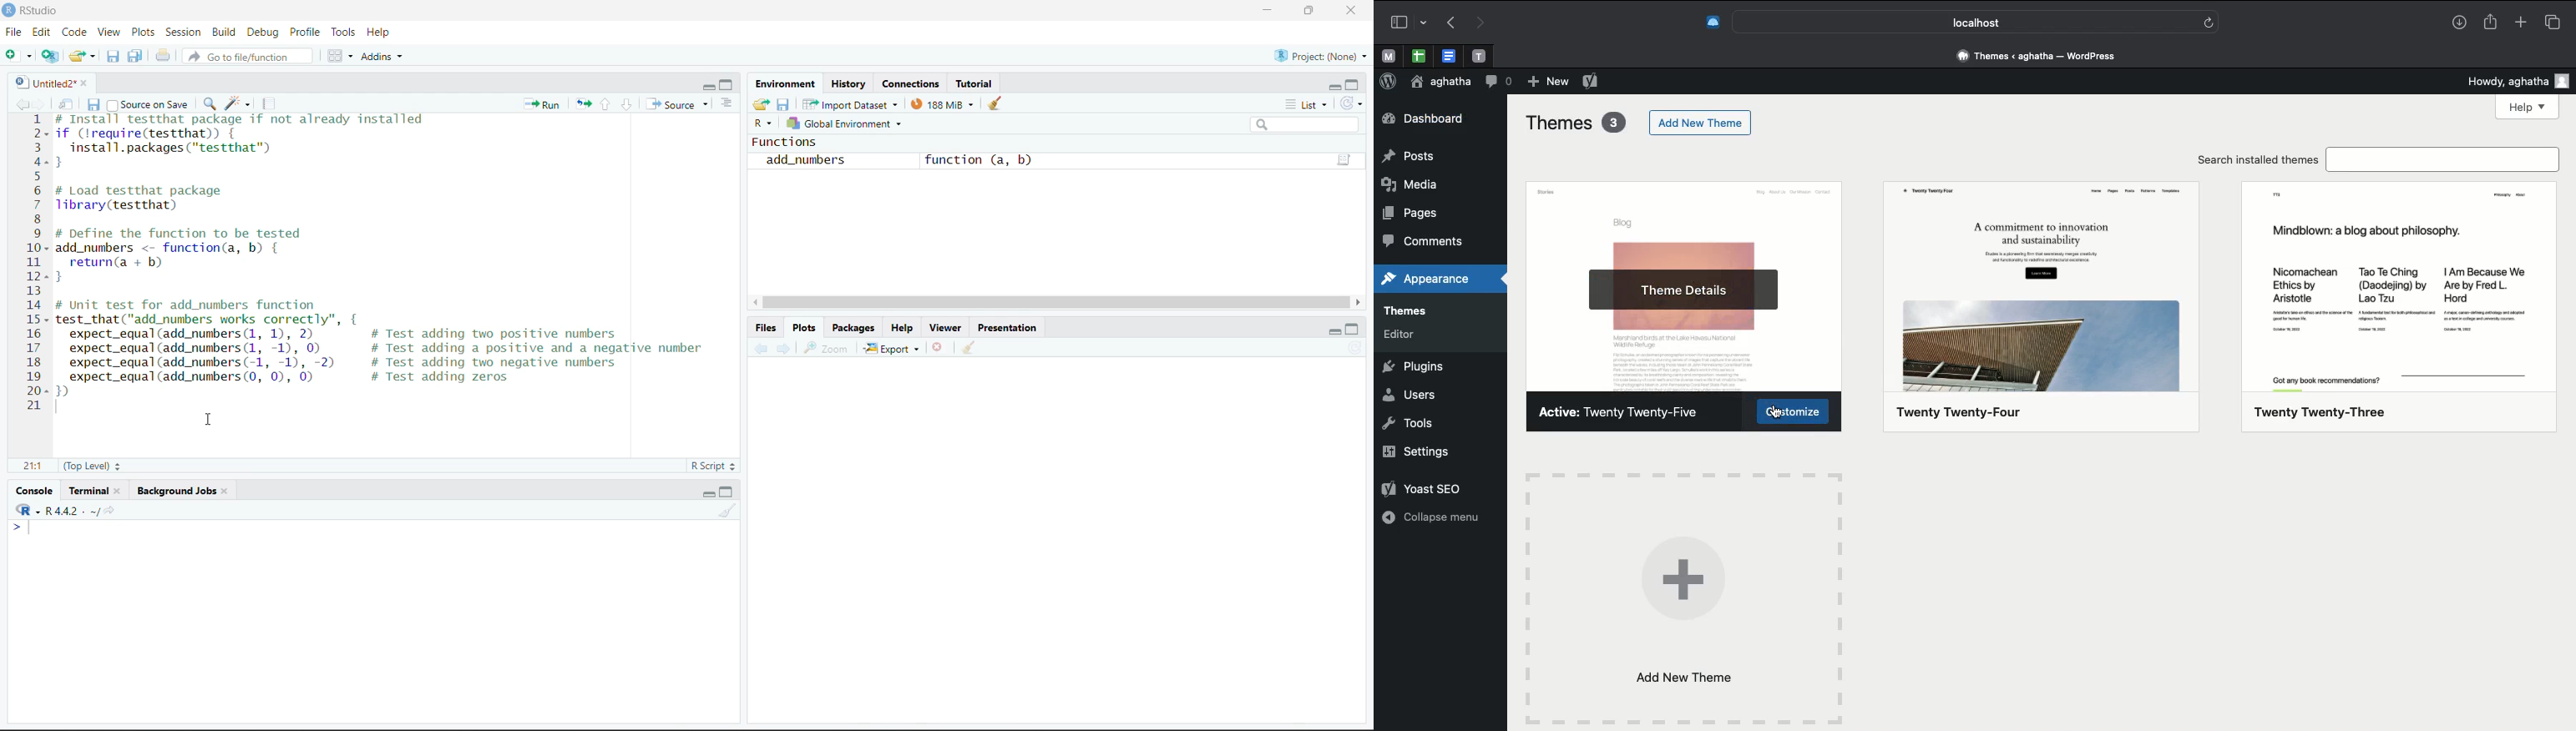  What do you see at coordinates (136, 57) in the screenshot?
I see `save all open documents` at bounding box center [136, 57].